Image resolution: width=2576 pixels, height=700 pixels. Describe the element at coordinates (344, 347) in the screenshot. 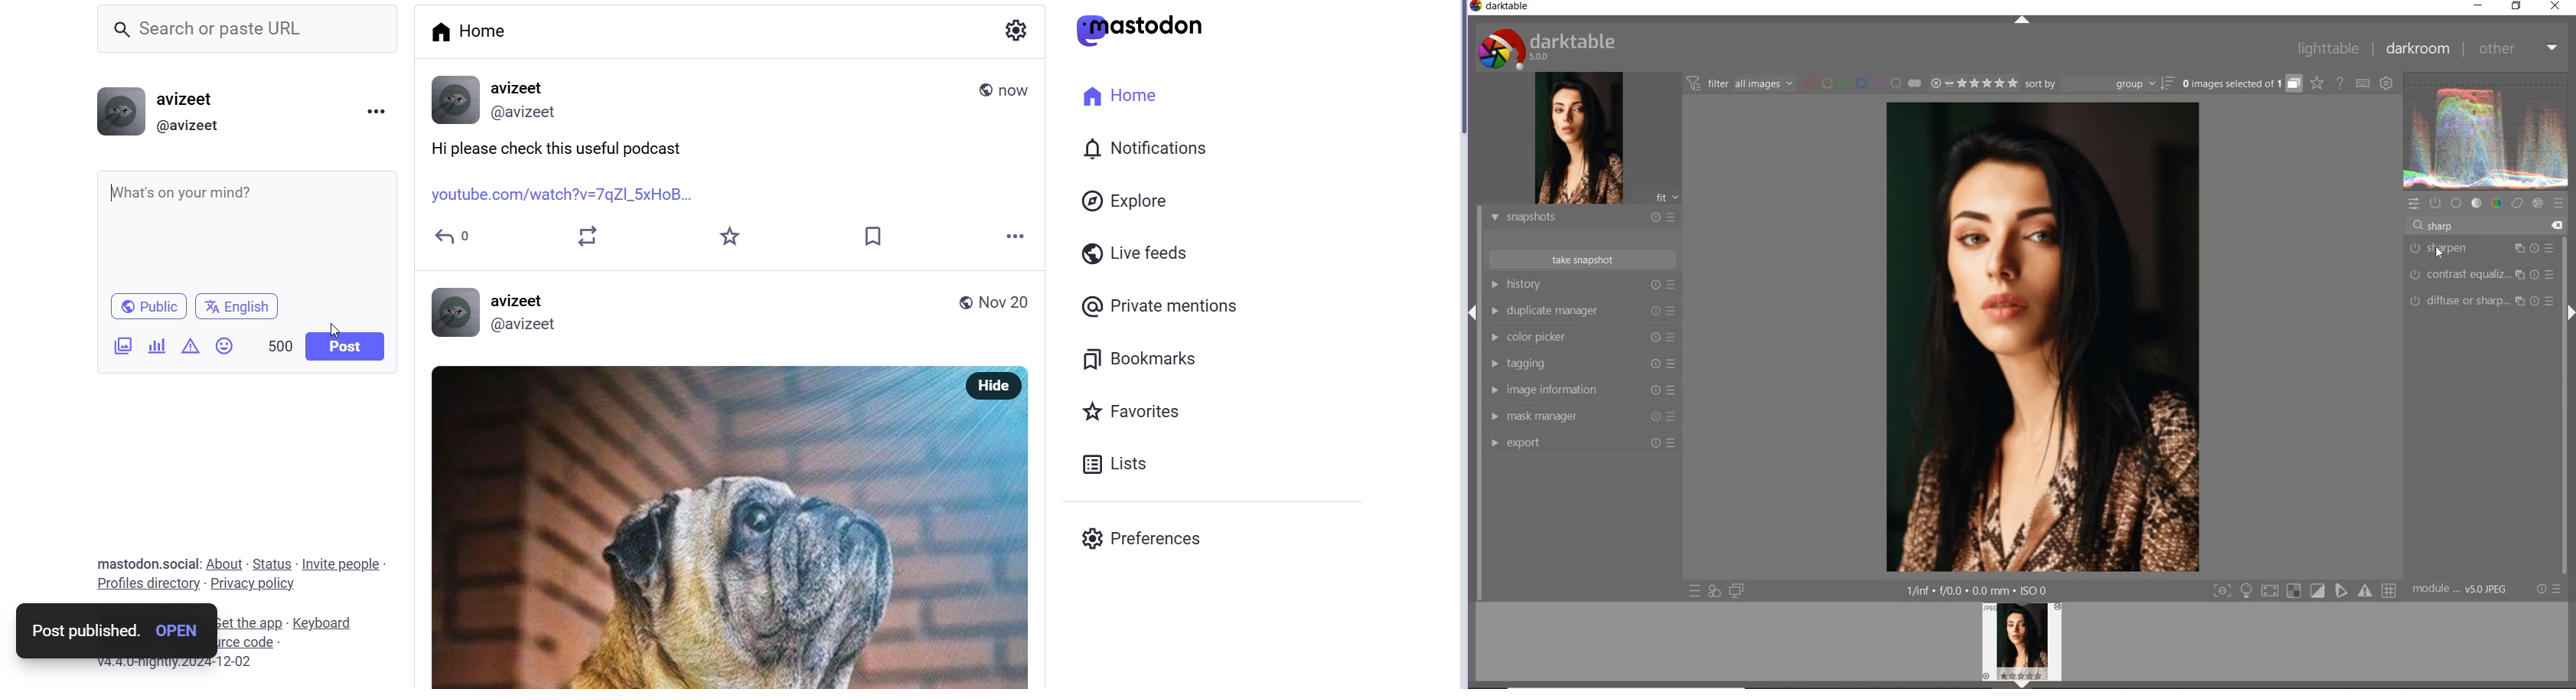

I see `post` at that location.